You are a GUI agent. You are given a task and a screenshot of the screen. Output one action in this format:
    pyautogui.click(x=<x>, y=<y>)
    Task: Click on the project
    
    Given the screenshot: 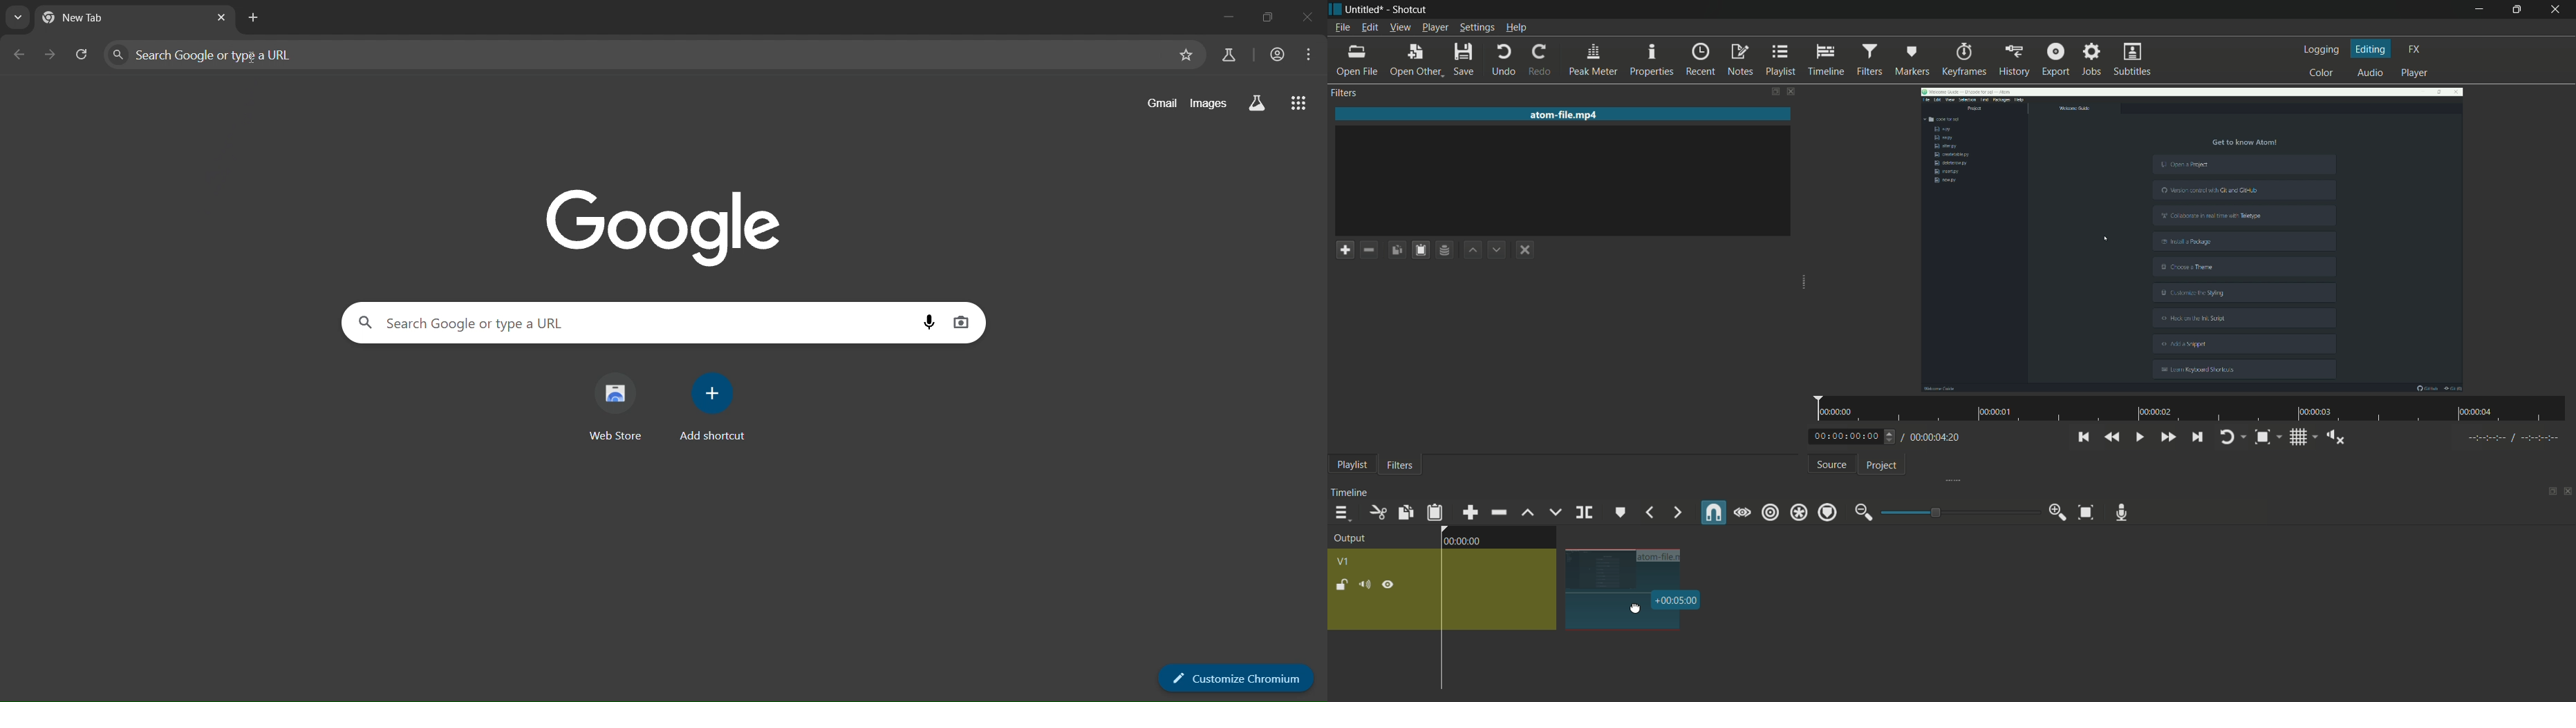 What is the action you would take?
    pyautogui.click(x=1883, y=465)
    